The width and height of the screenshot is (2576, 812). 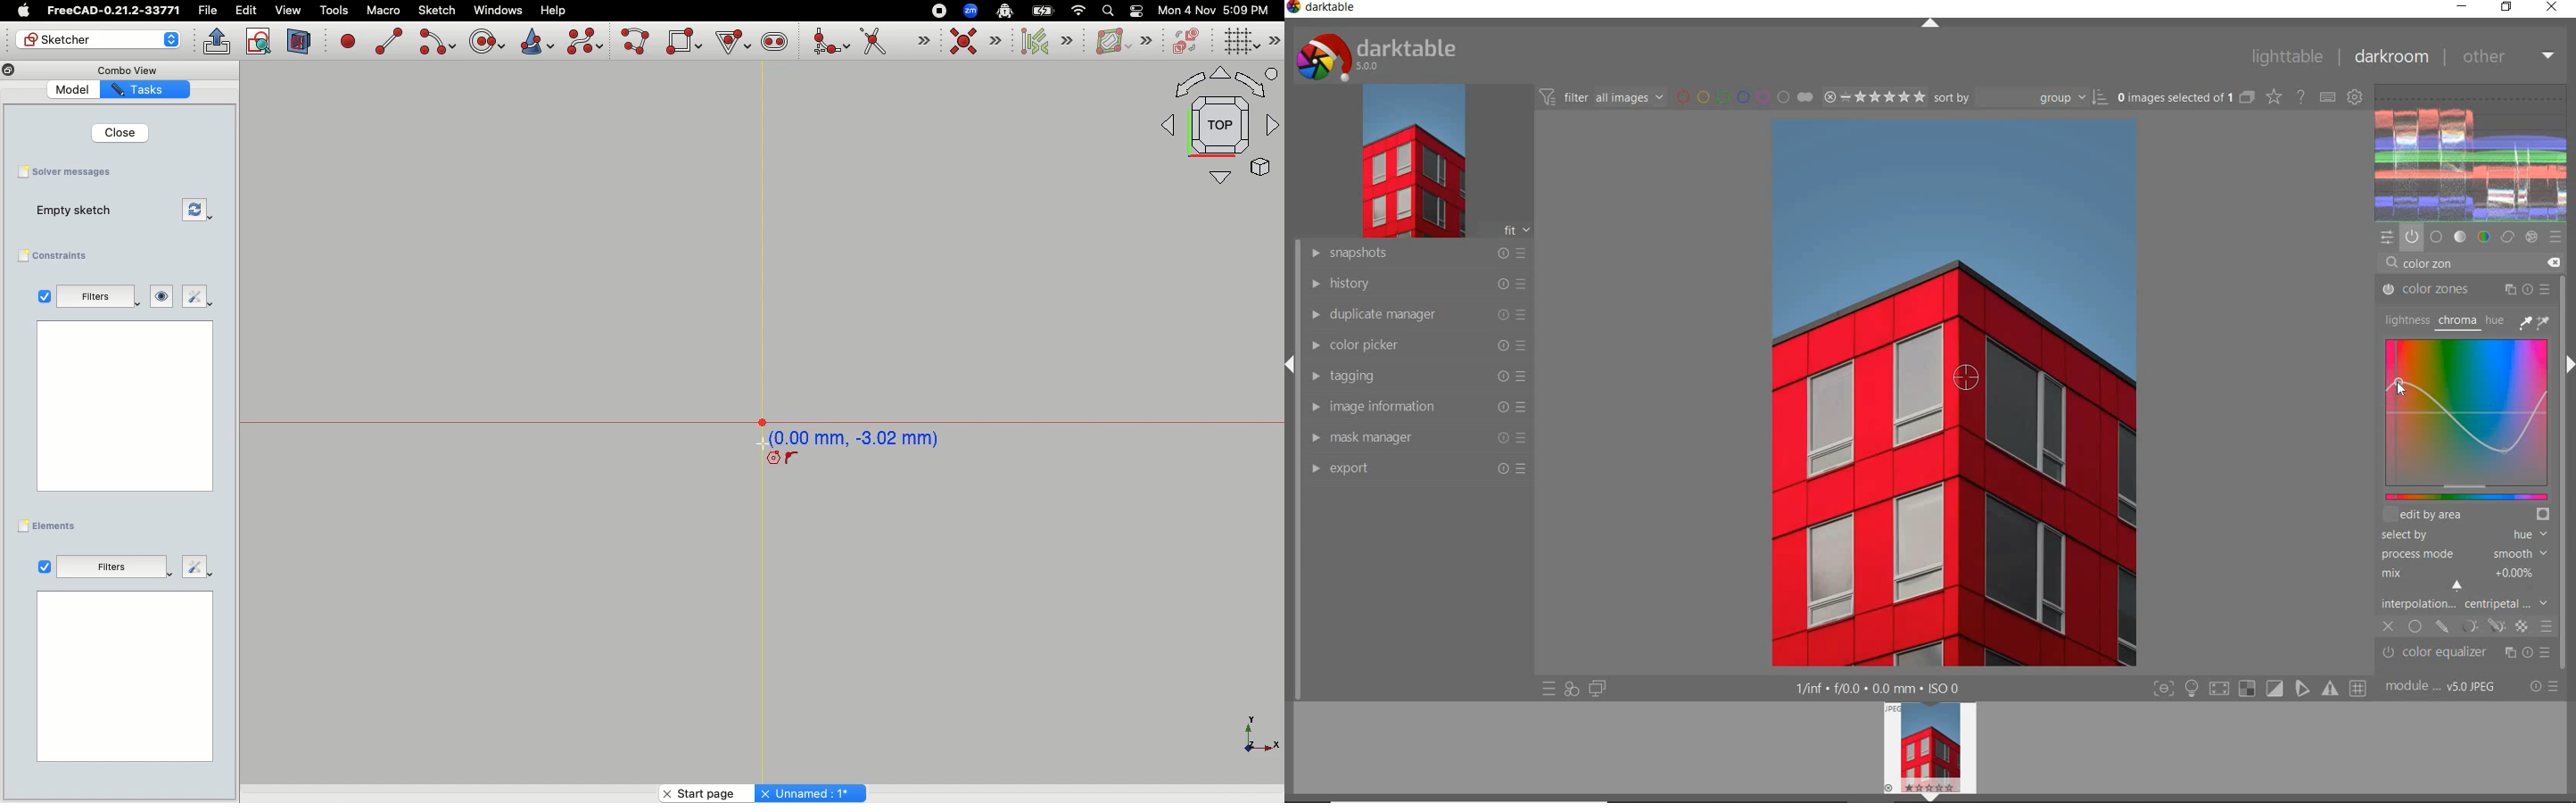 I want to click on expand/collapse, so click(x=1292, y=366).